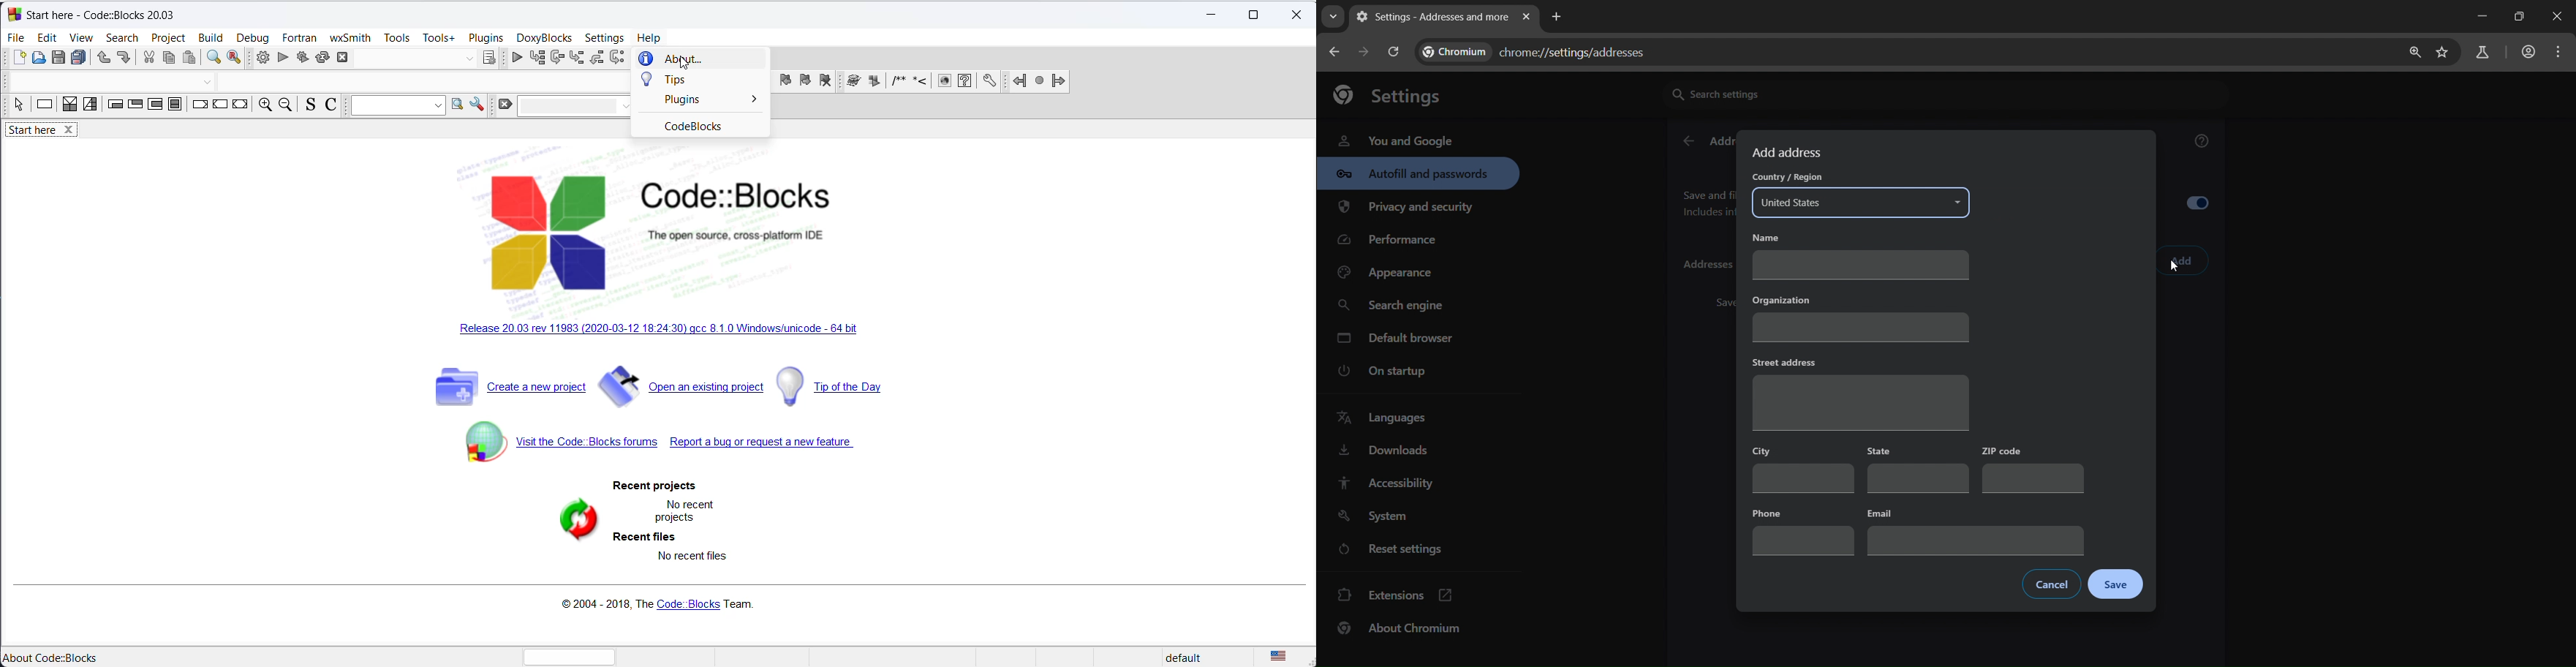 Image resolution: width=2576 pixels, height=672 pixels. I want to click on paste, so click(190, 58).